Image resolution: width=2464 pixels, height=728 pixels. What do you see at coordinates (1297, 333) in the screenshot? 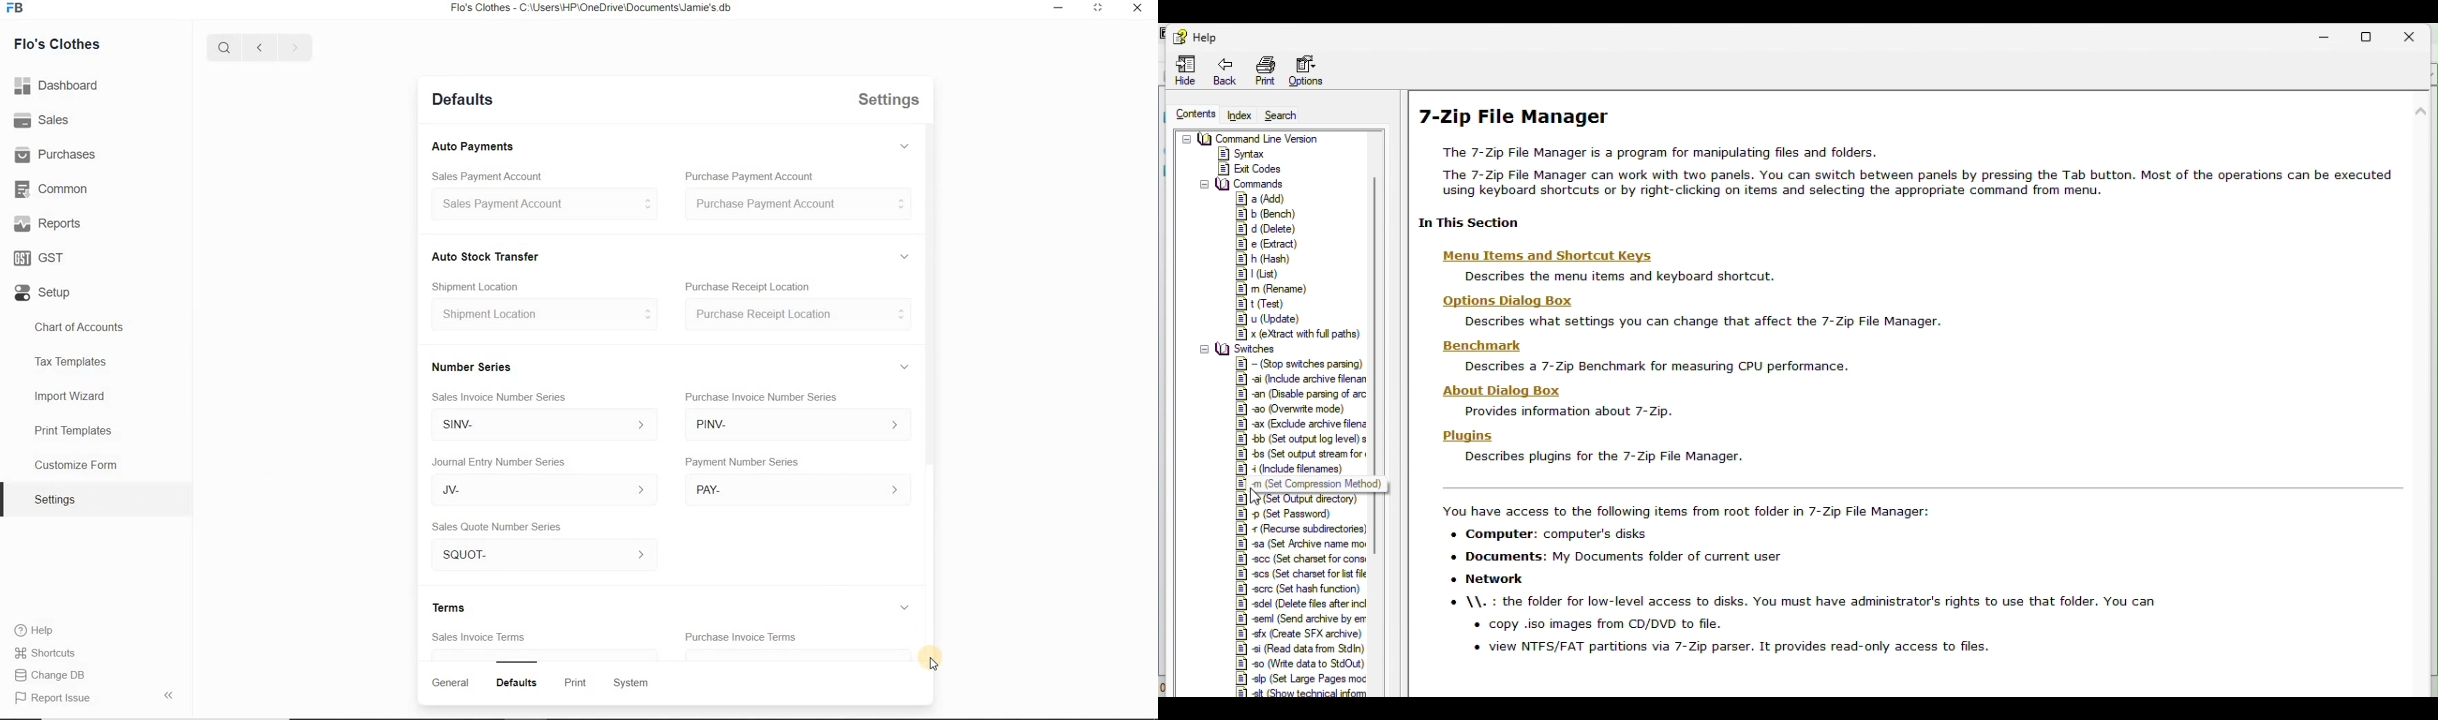
I see `extract` at bounding box center [1297, 333].